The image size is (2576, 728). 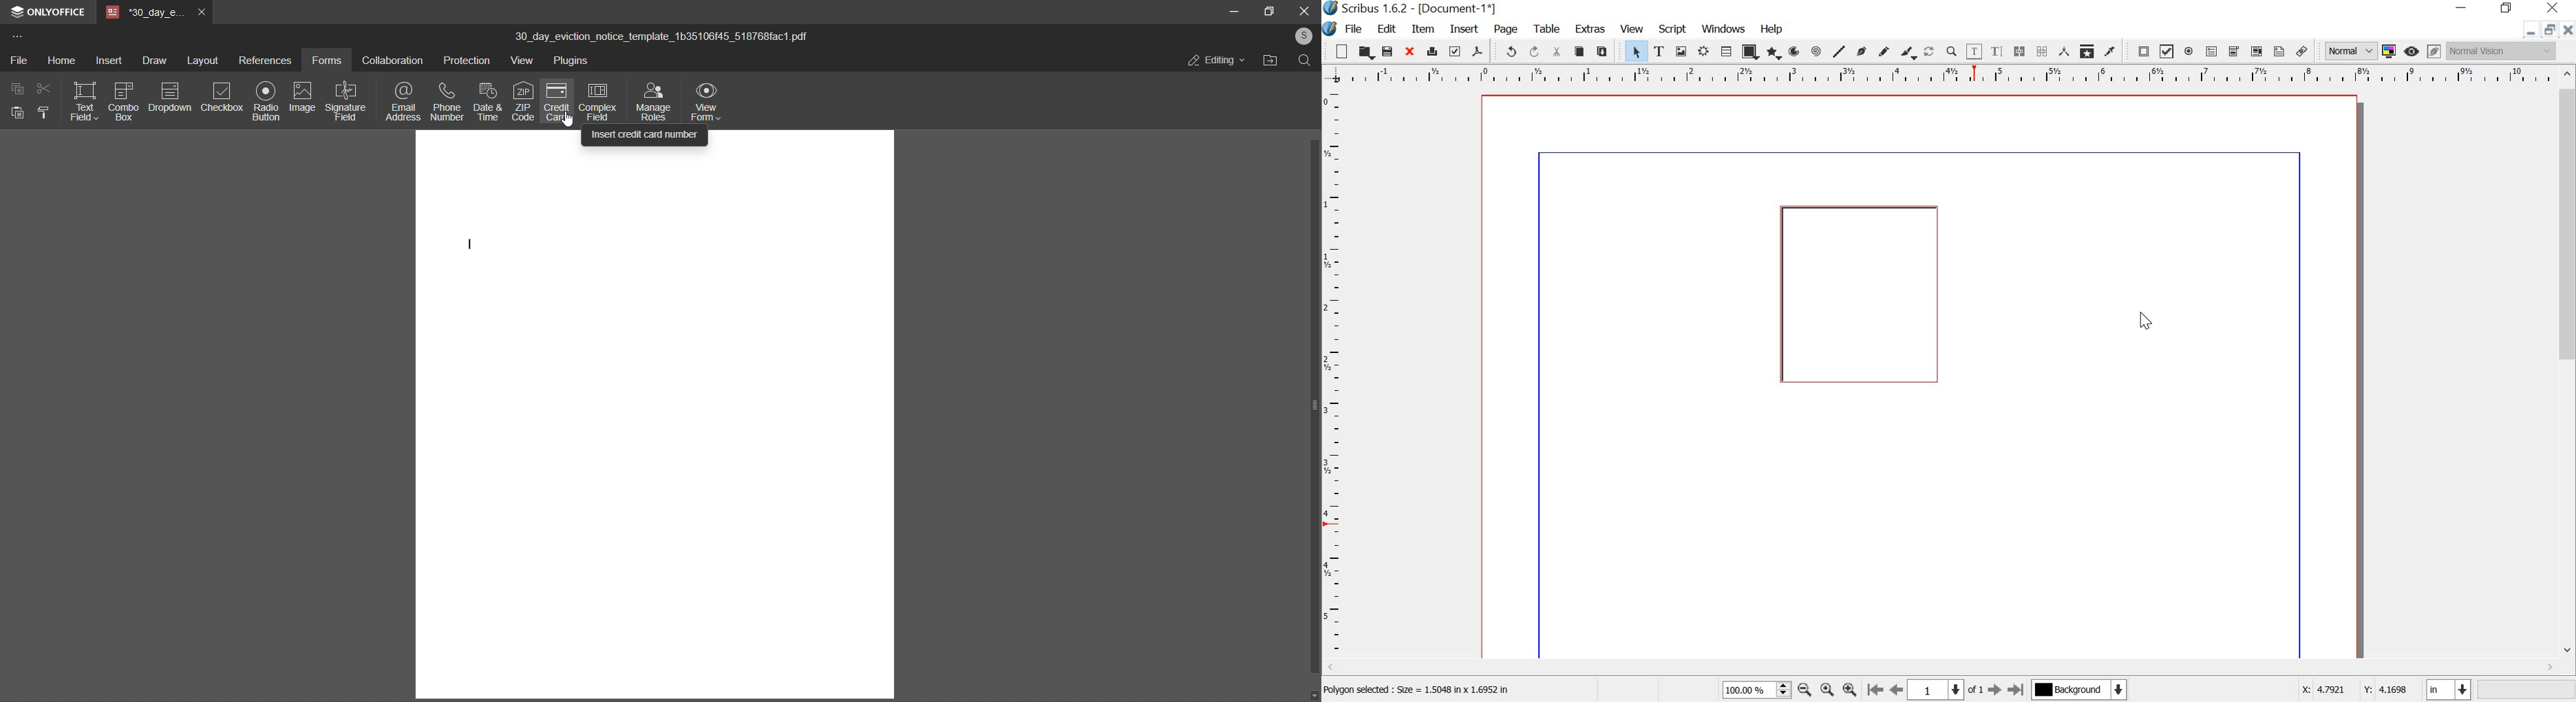 I want to click on text frame, so click(x=1663, y=52).